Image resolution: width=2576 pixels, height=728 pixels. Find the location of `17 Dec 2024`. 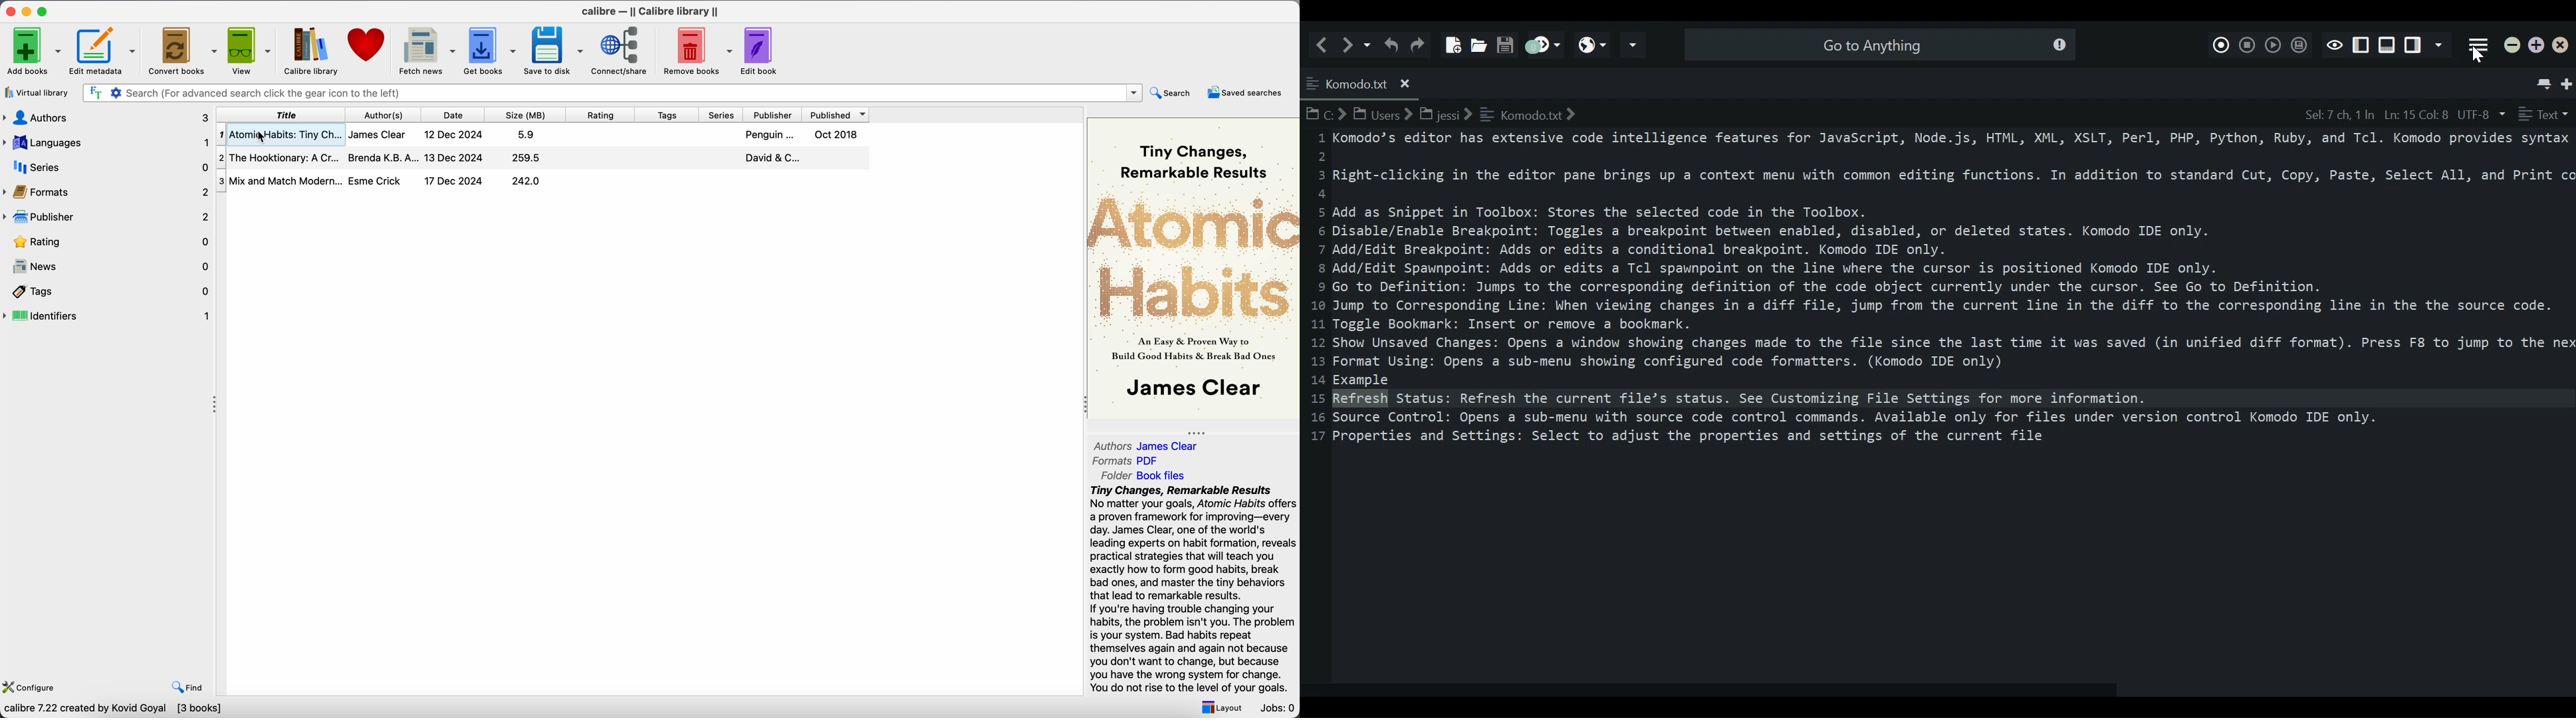

17 Dec 2024 is located at coordinates (454, 181).